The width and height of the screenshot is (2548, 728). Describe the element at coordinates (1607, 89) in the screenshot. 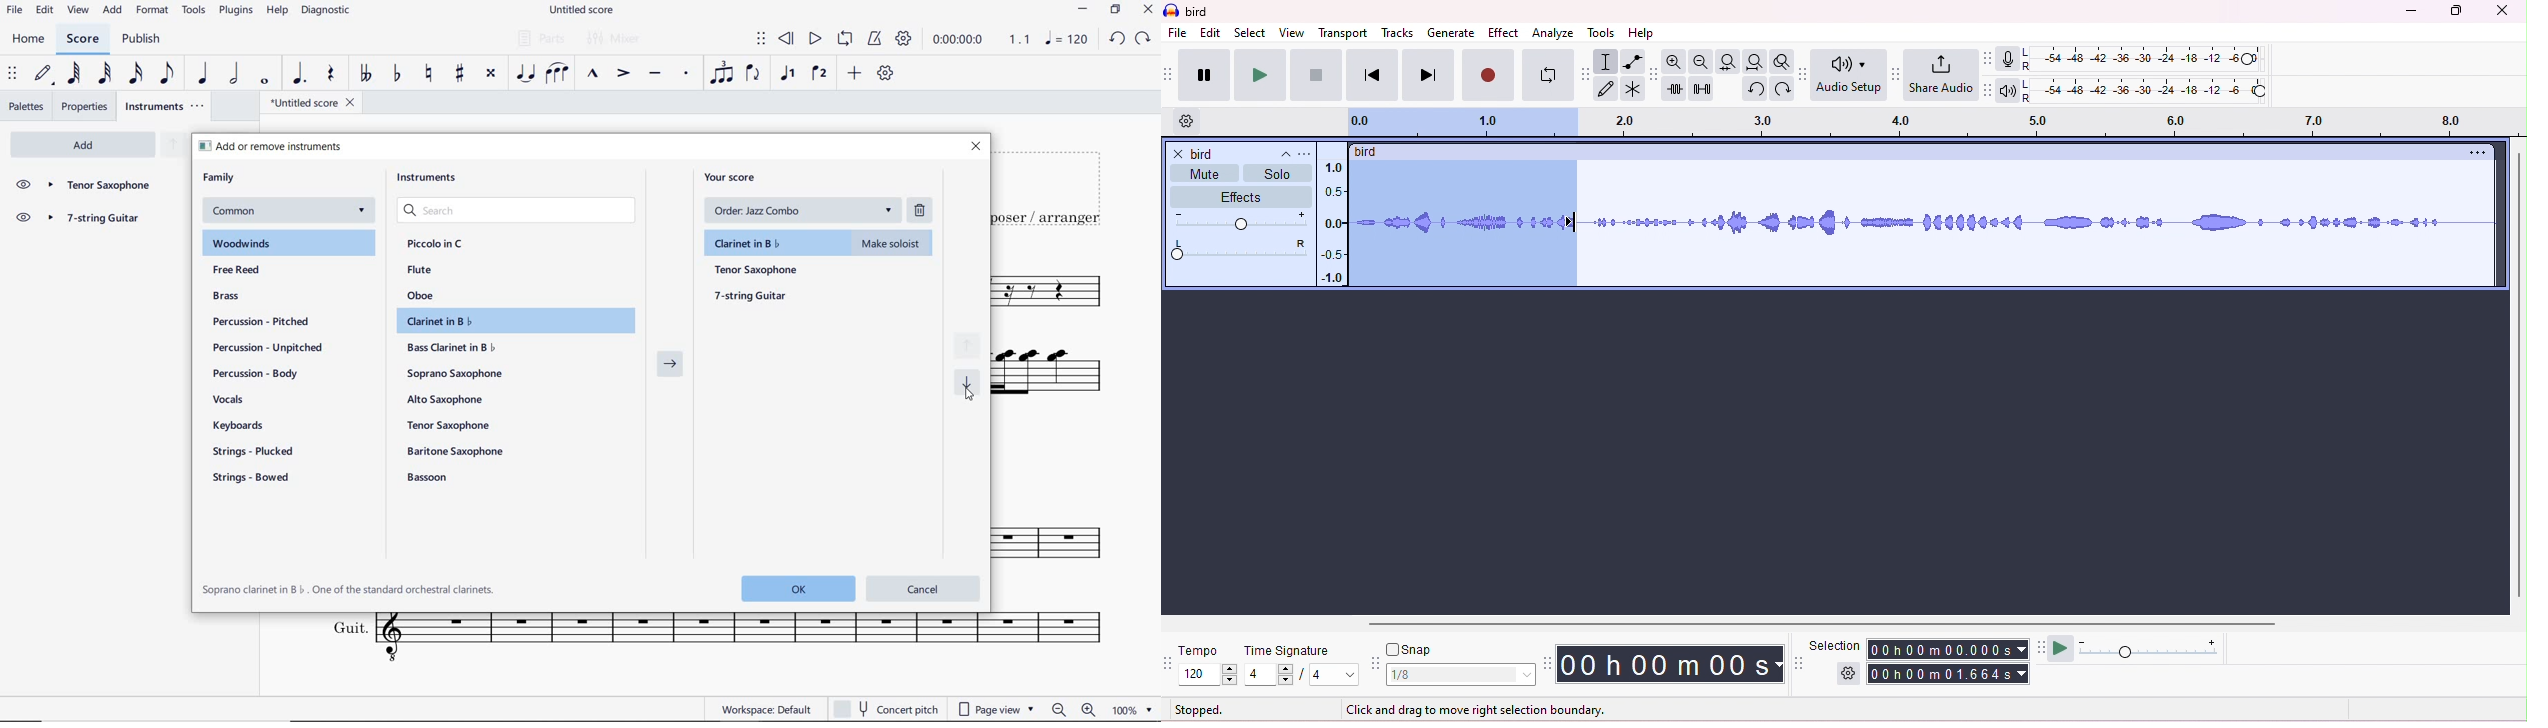

I see `draw` at that location.